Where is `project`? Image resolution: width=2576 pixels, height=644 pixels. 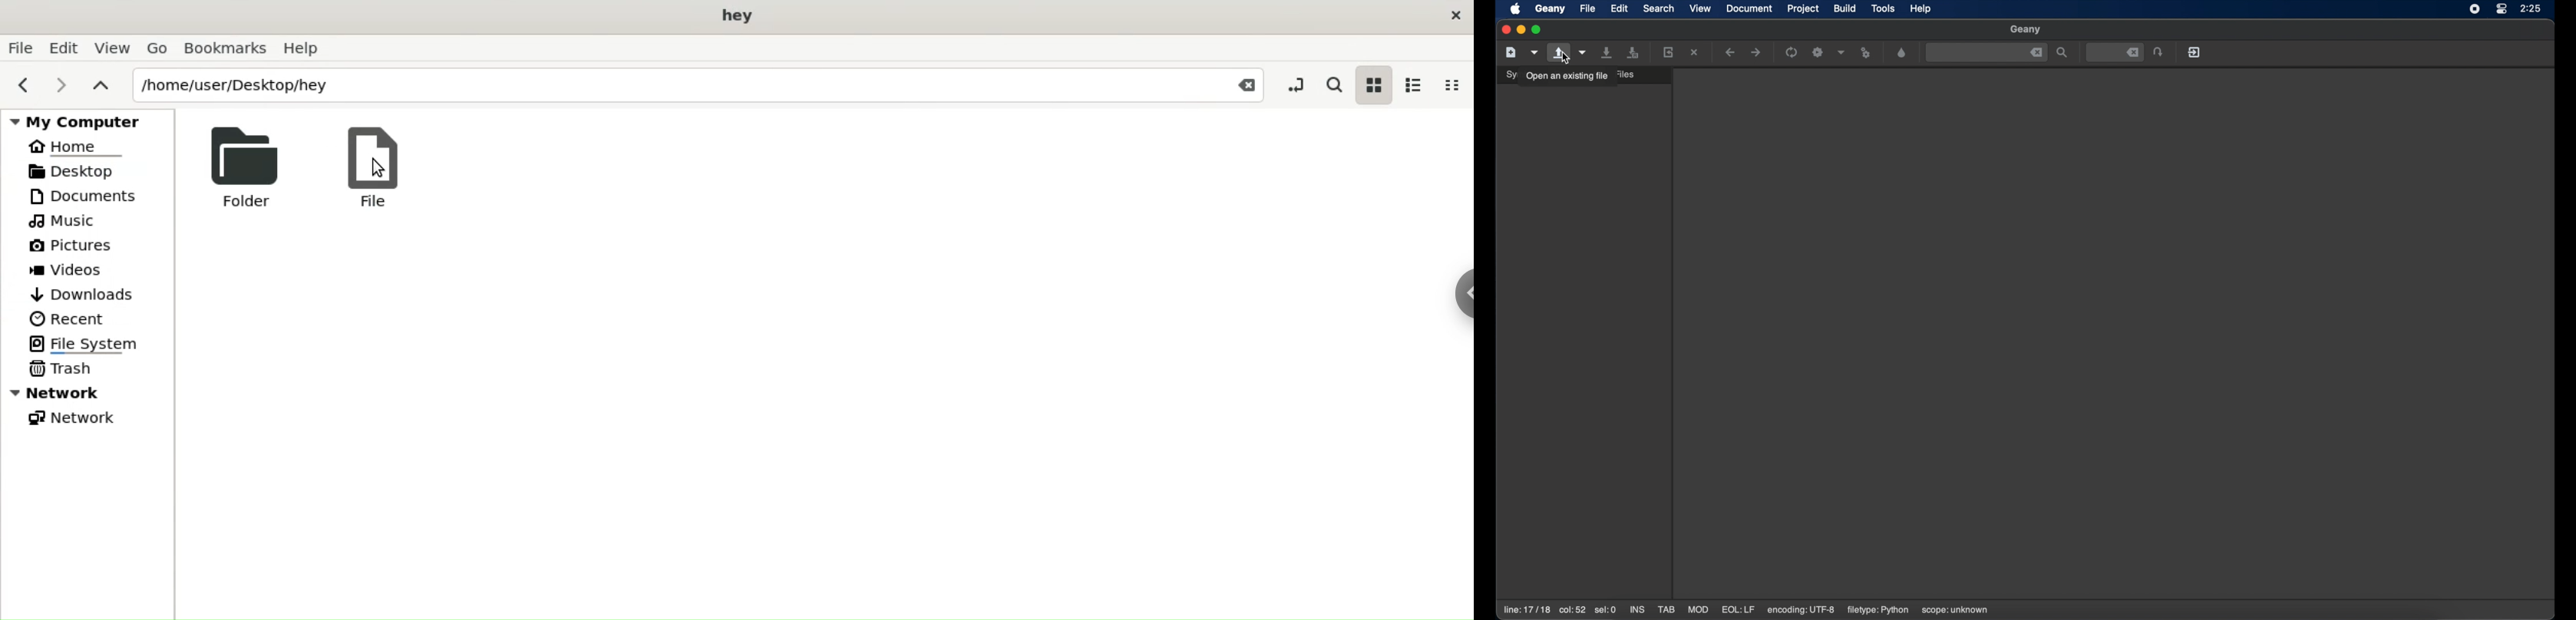
project is located at coordinates (1804, 9).